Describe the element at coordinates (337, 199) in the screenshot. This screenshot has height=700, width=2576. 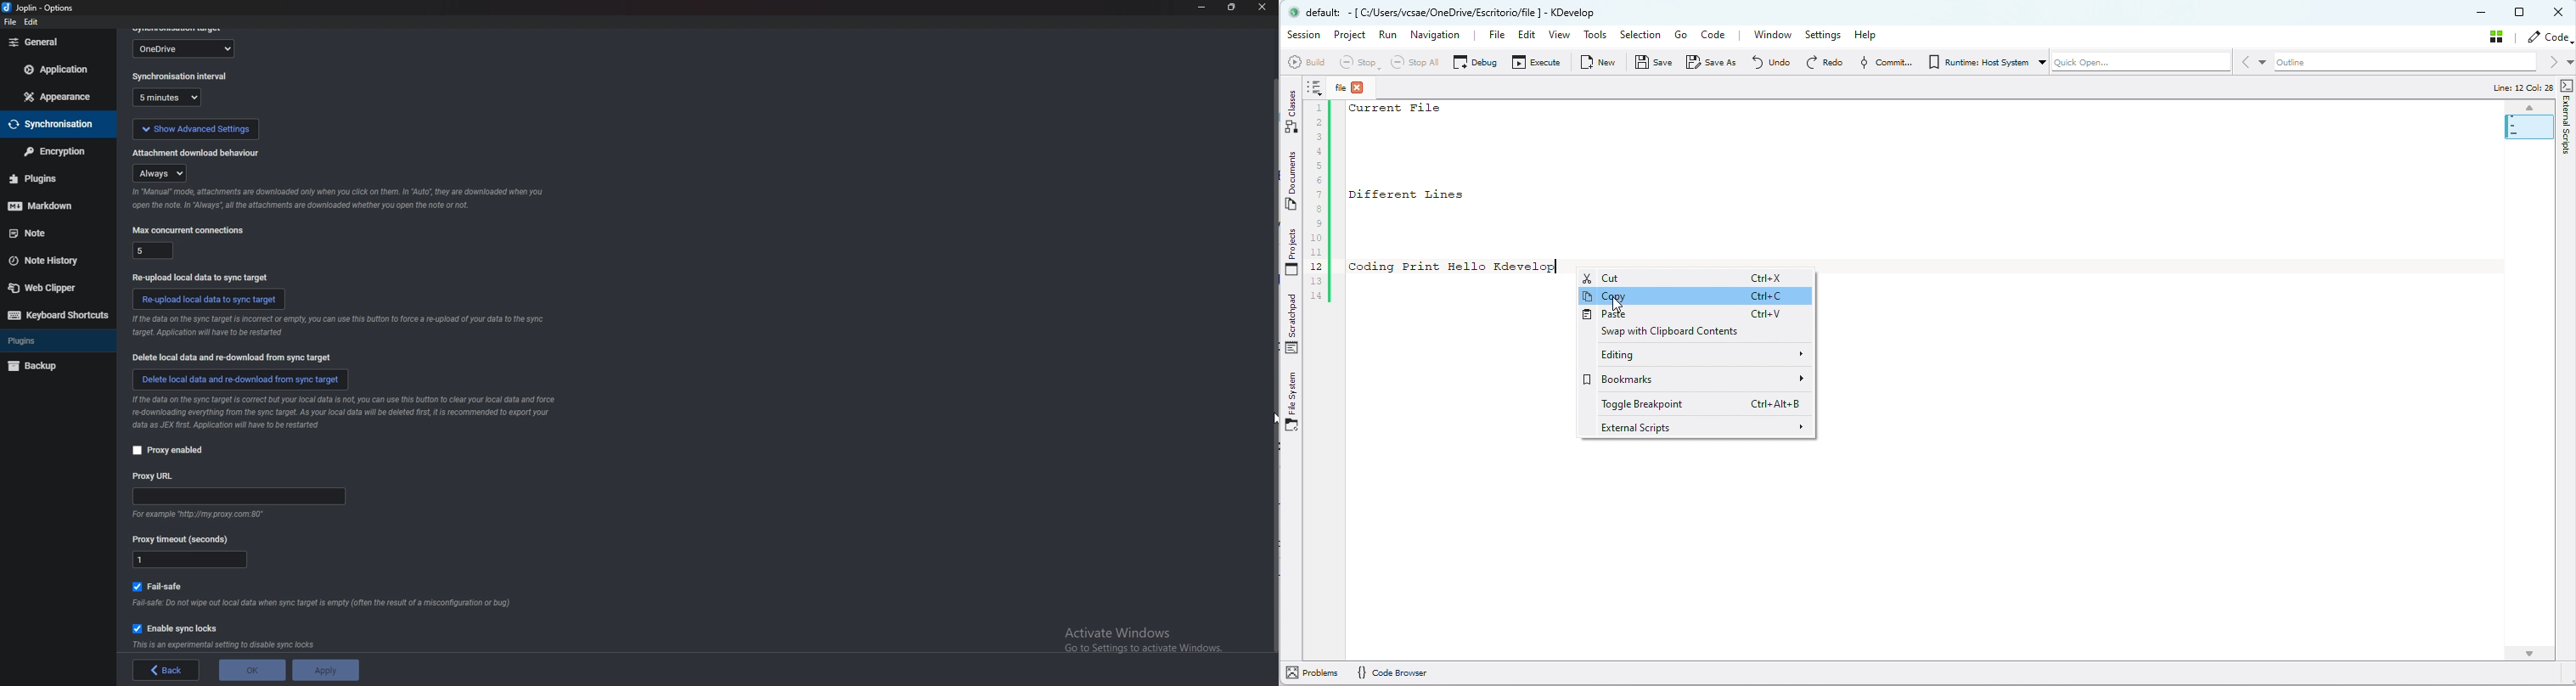
I see `info` at that location.